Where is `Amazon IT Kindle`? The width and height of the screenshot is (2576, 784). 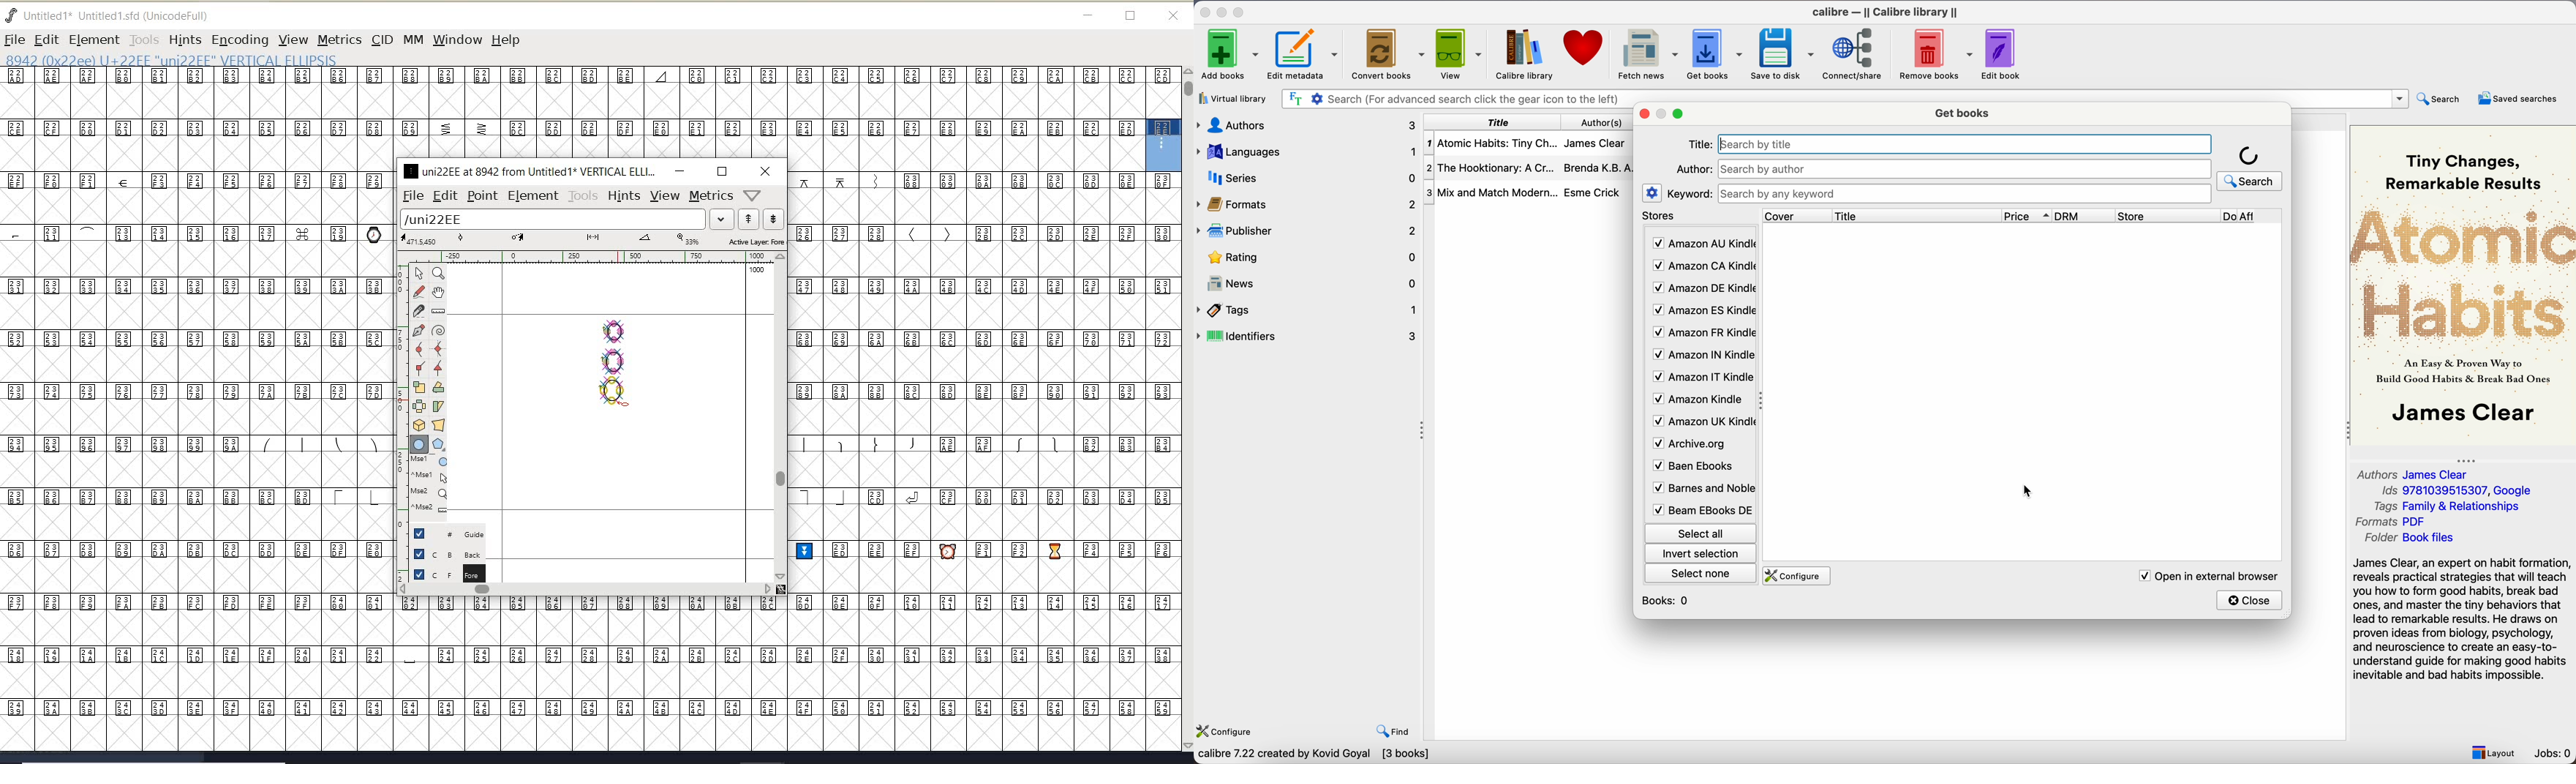
Amazon IT Kindle is located at coordinates (1702, 380).